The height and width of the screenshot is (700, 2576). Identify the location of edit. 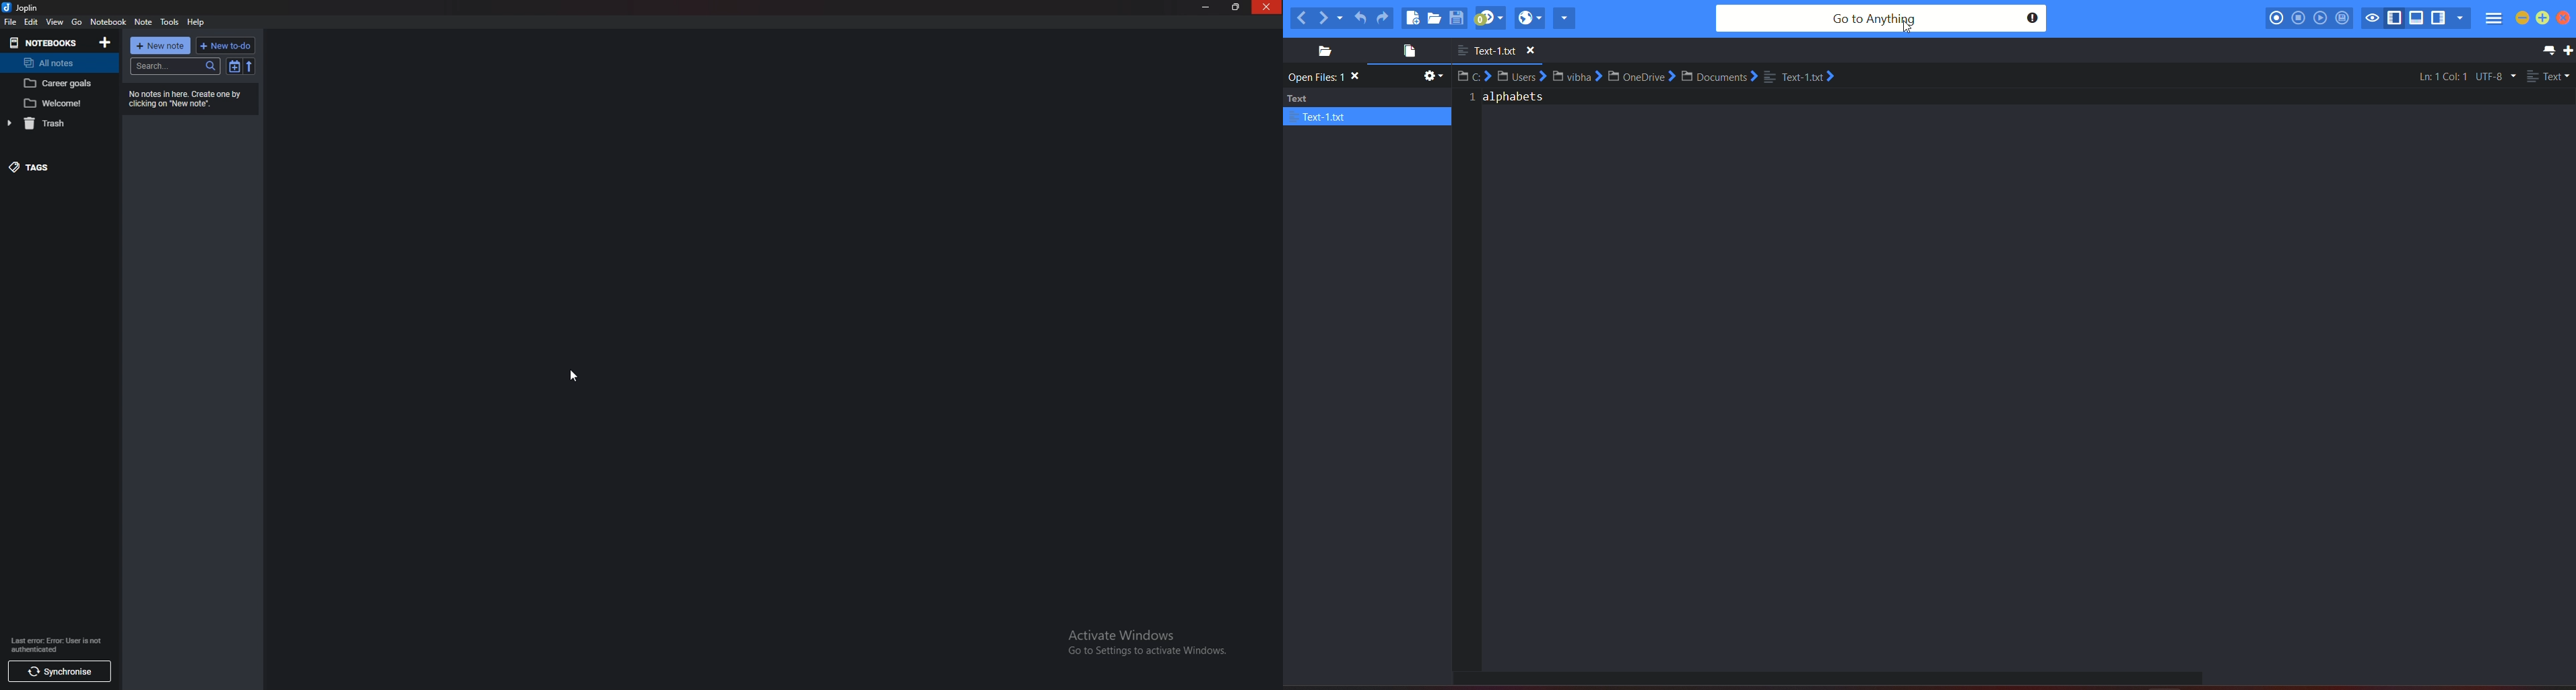
(32, 22).